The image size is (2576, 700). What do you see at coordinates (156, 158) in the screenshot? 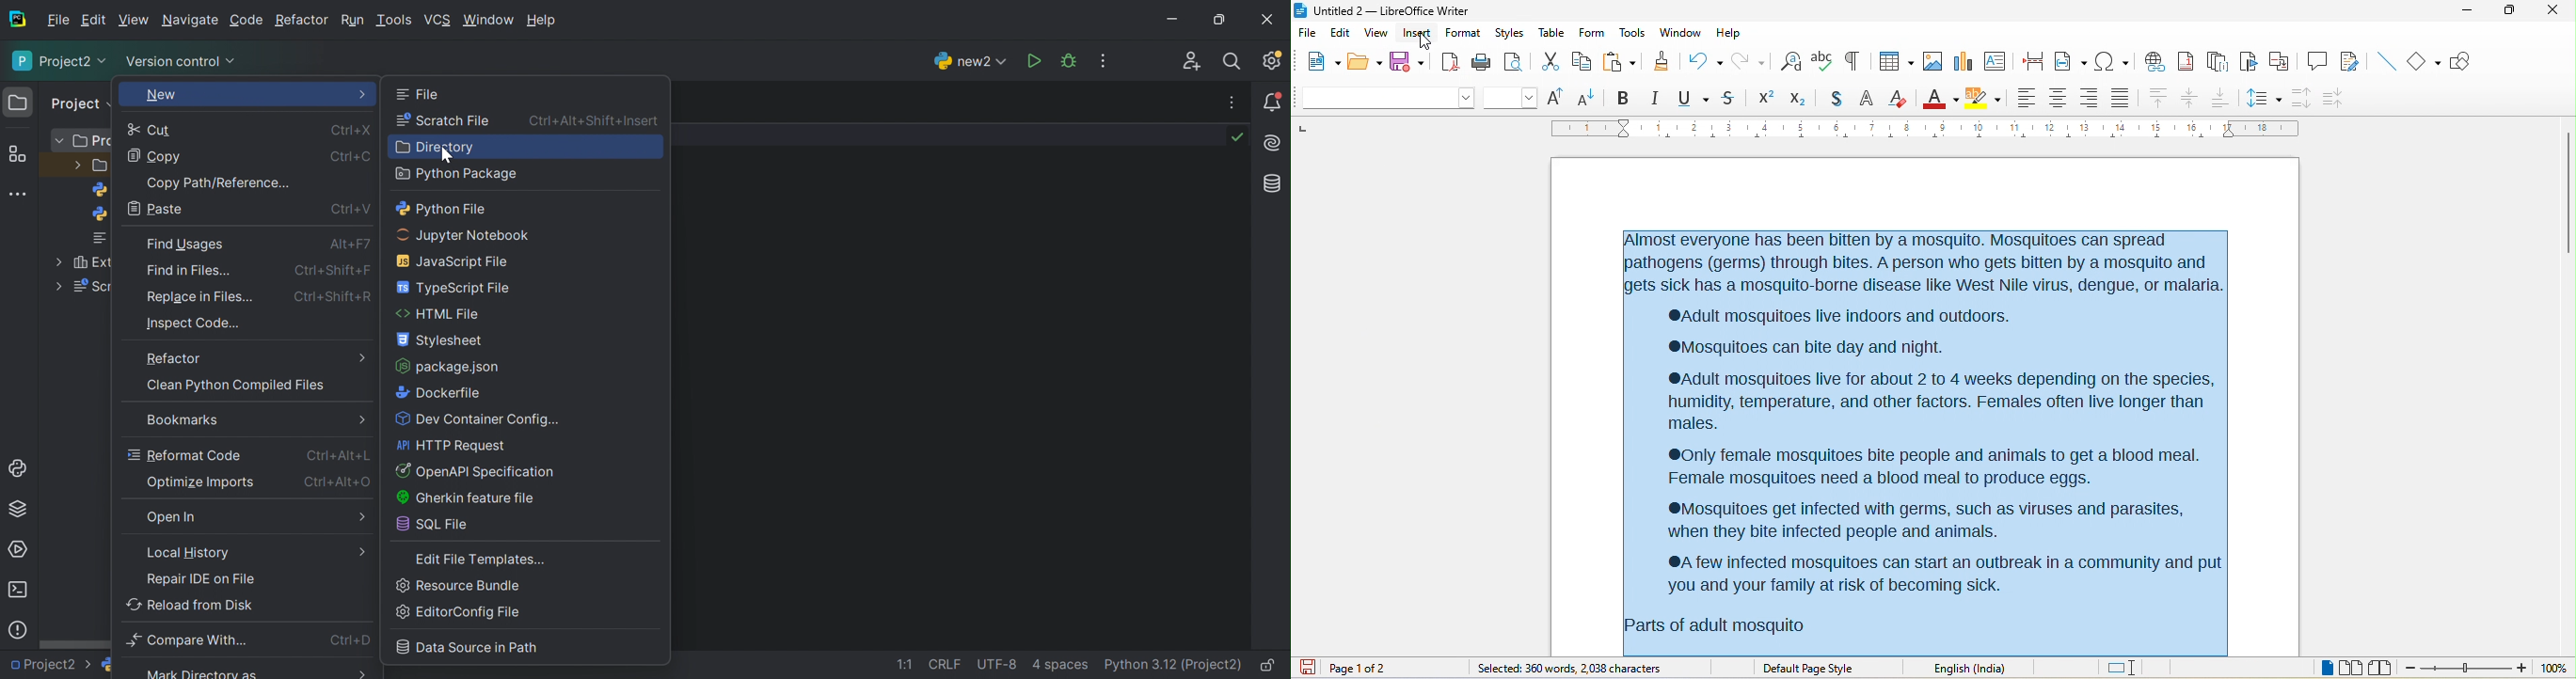
I see `Copy` at bounding box center [156, 158].